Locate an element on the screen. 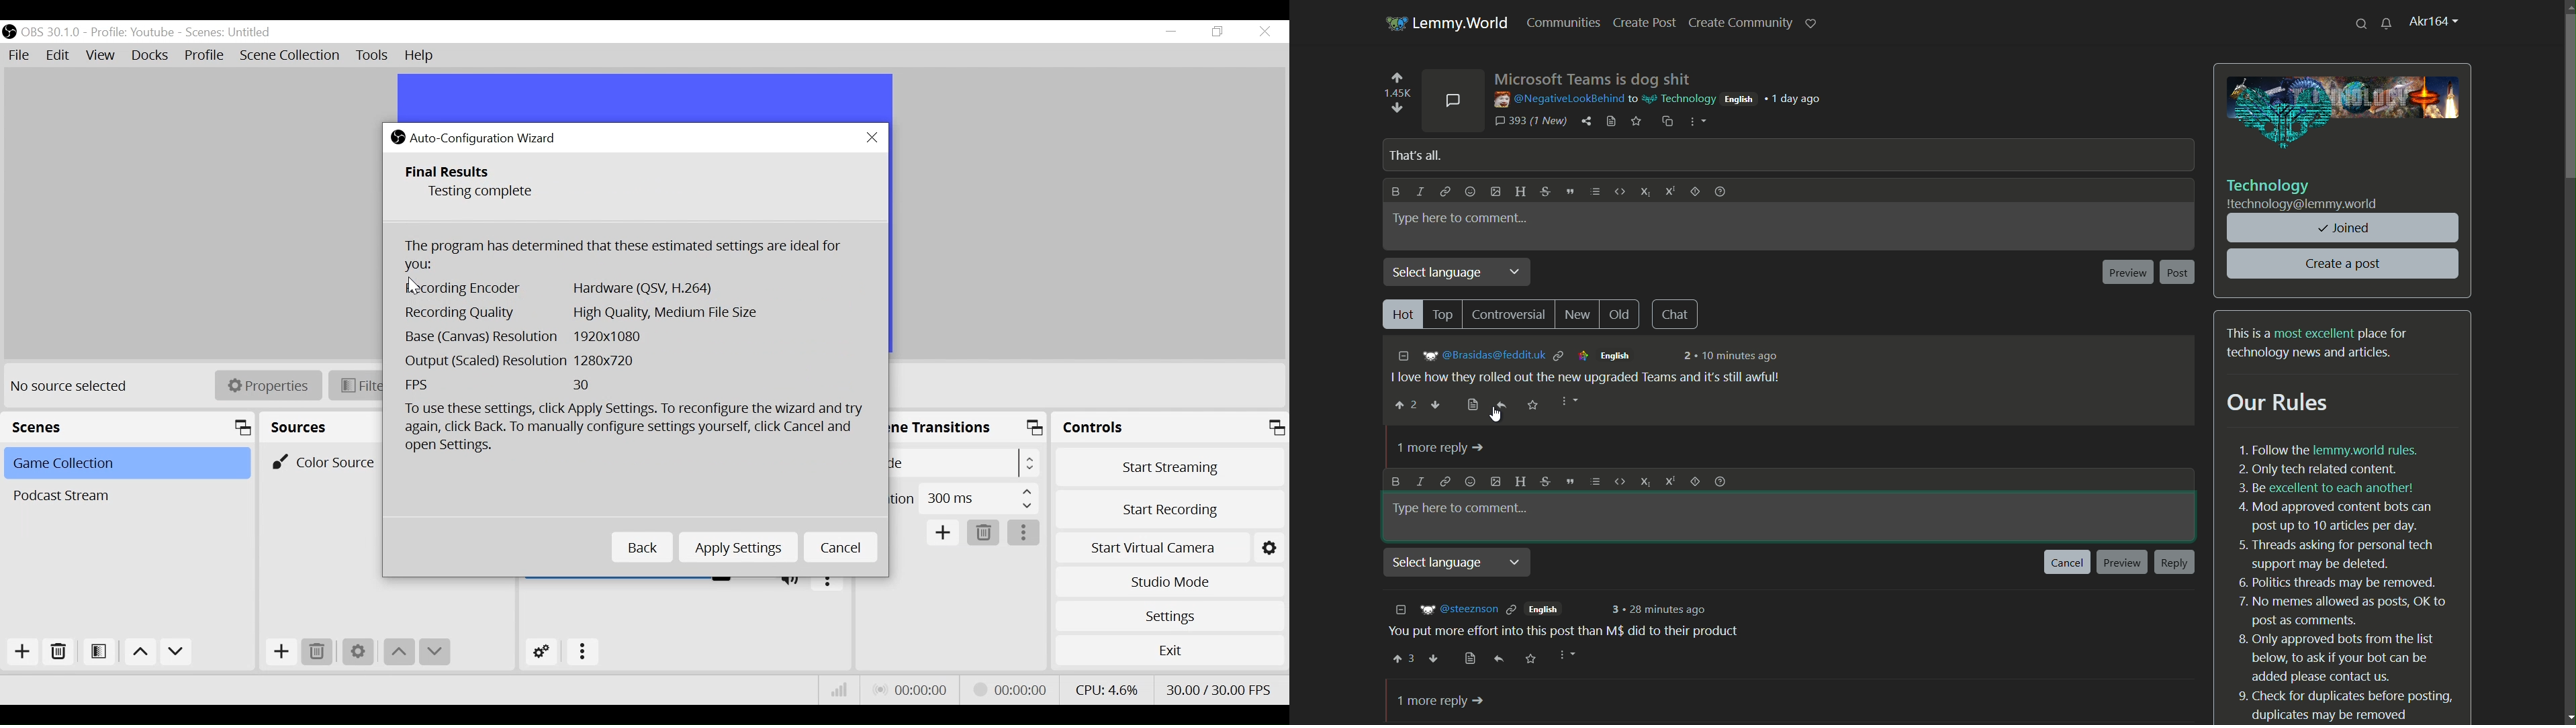 The height and width of the screenshot is (728, 2576). OBS Desktop icon is located at coordinates (9, 32).